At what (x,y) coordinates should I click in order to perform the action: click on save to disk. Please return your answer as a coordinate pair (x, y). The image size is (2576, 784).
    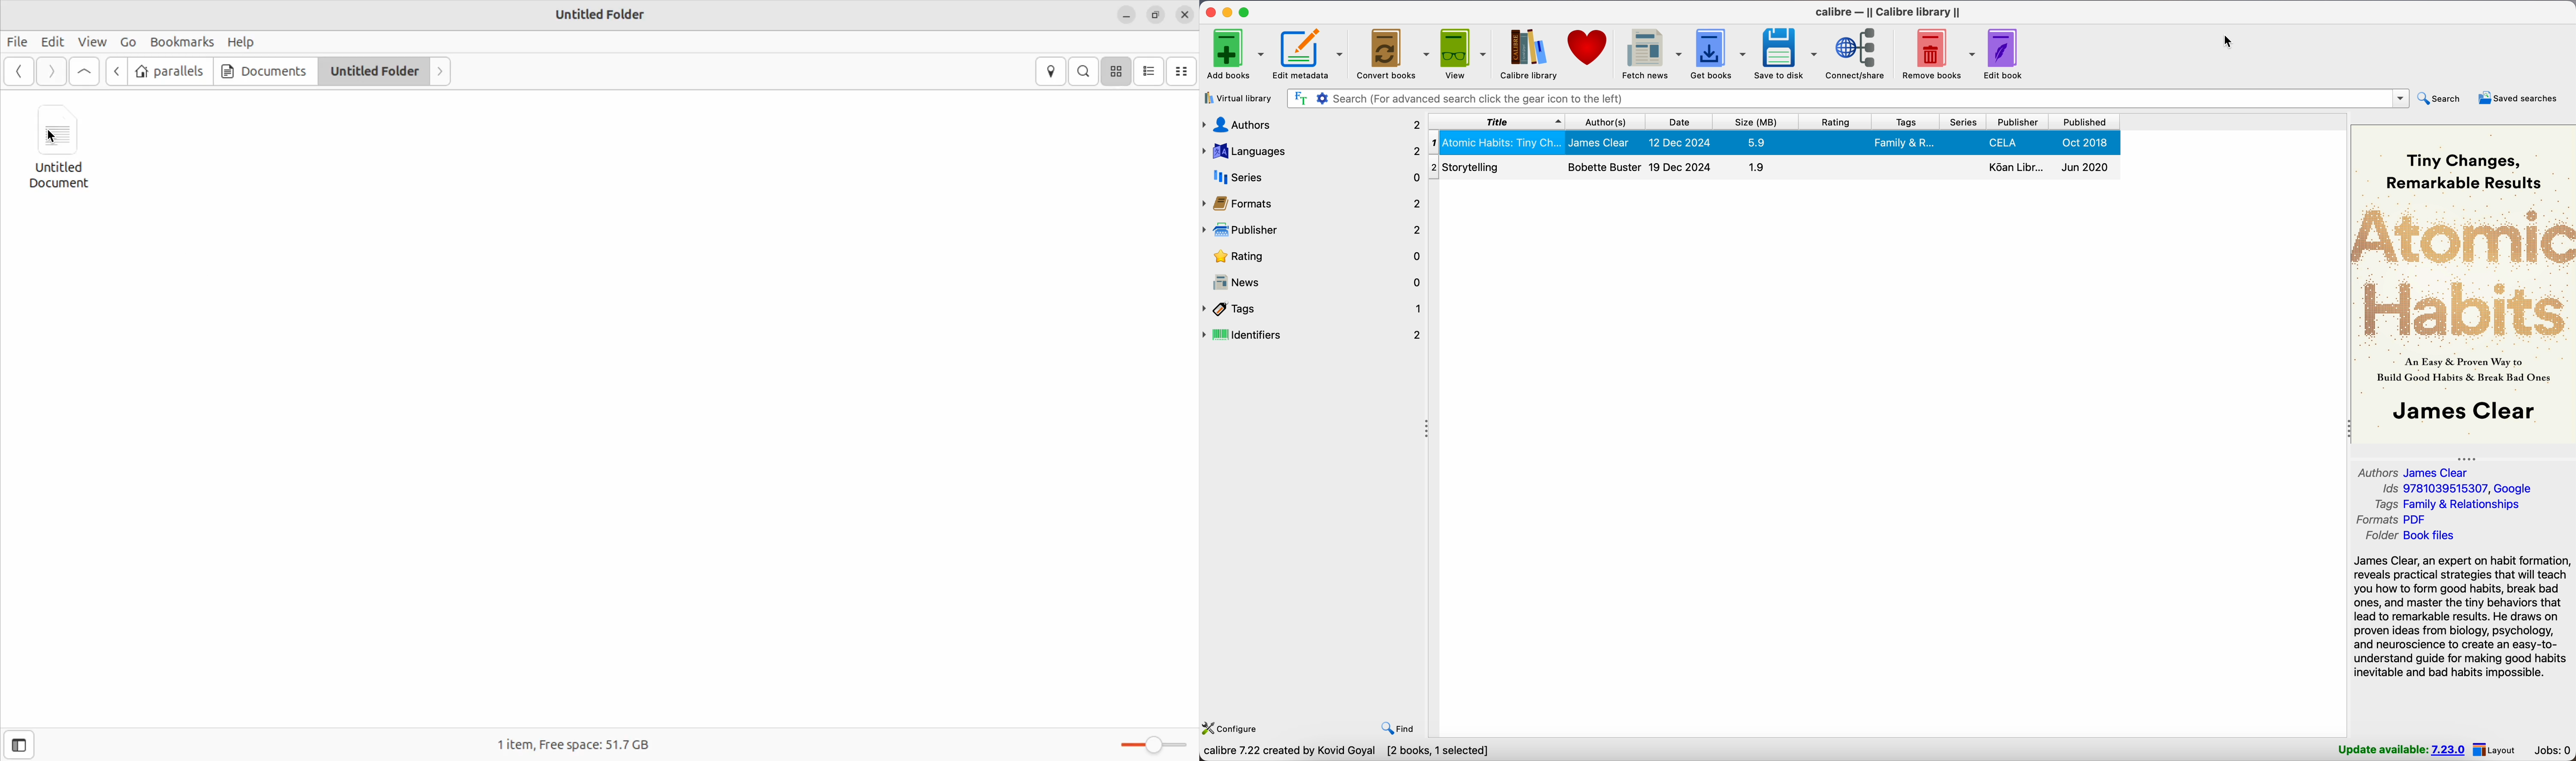
    Looking at the image, I should click on (1786, 54).